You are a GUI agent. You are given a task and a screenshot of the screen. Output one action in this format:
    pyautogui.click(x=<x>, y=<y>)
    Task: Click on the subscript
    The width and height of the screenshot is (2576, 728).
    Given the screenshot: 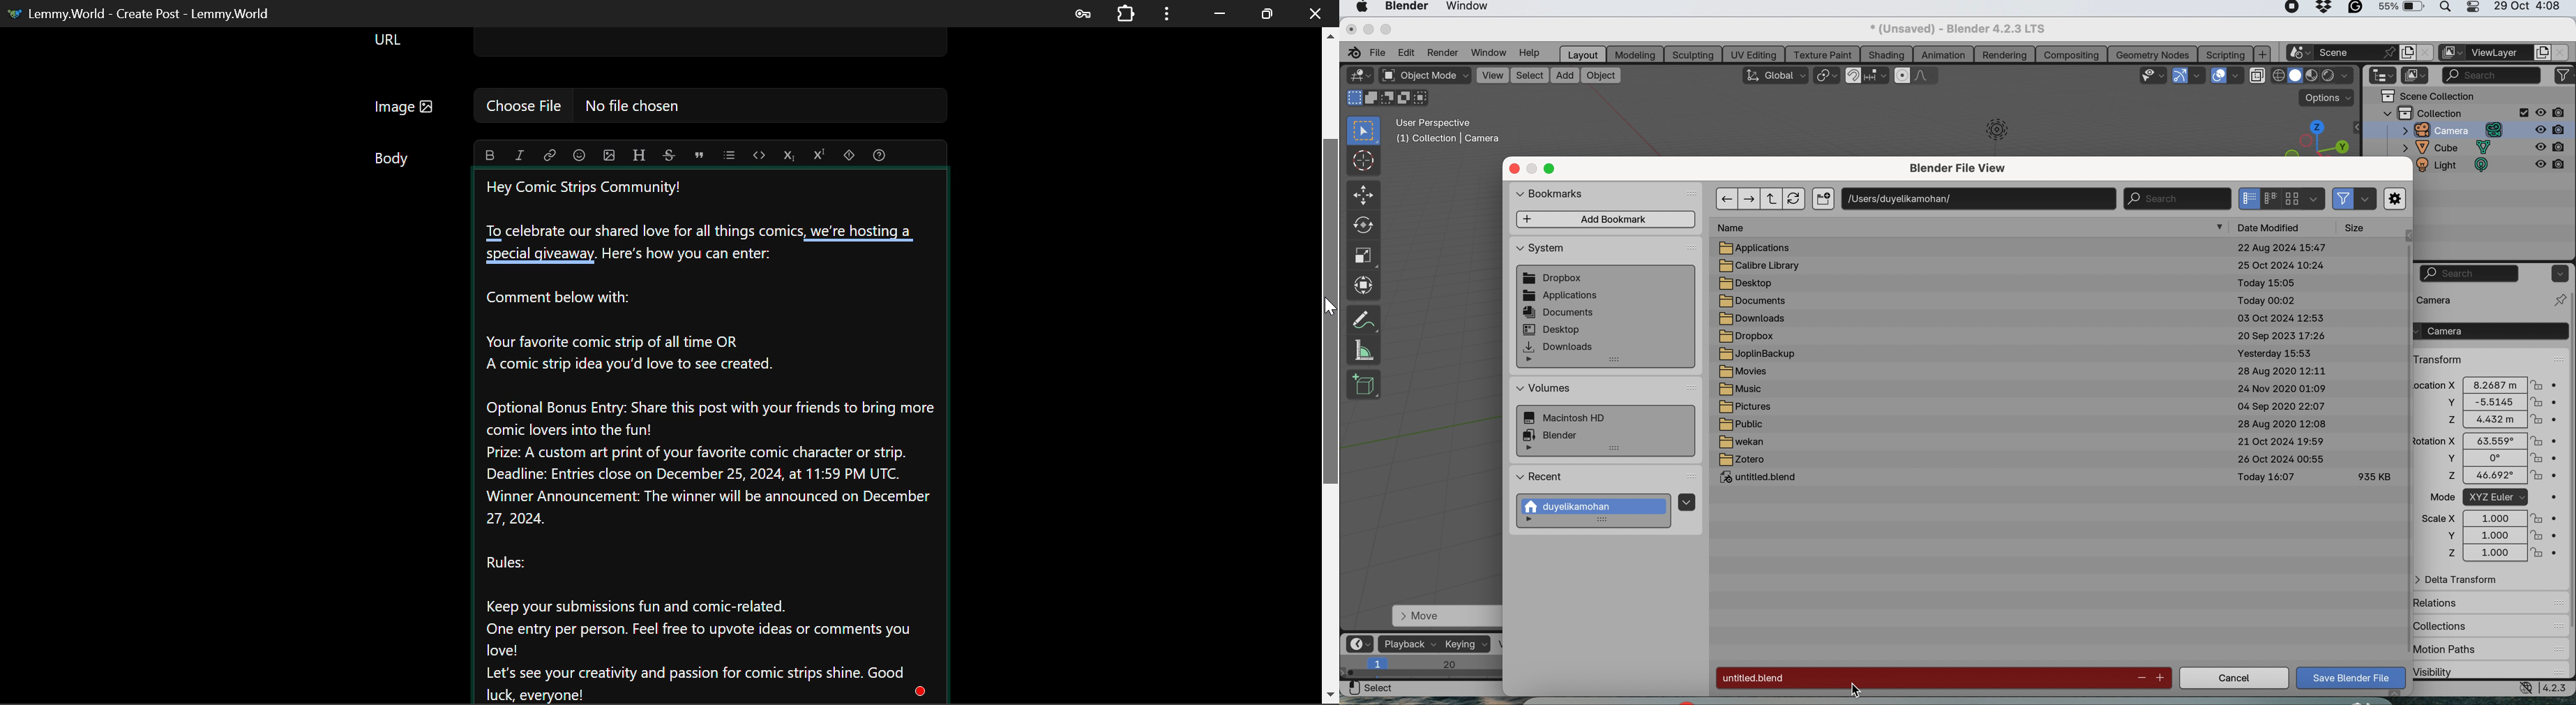 What is the action you would take?
    pyautogui.click(x=790, y=154)
    